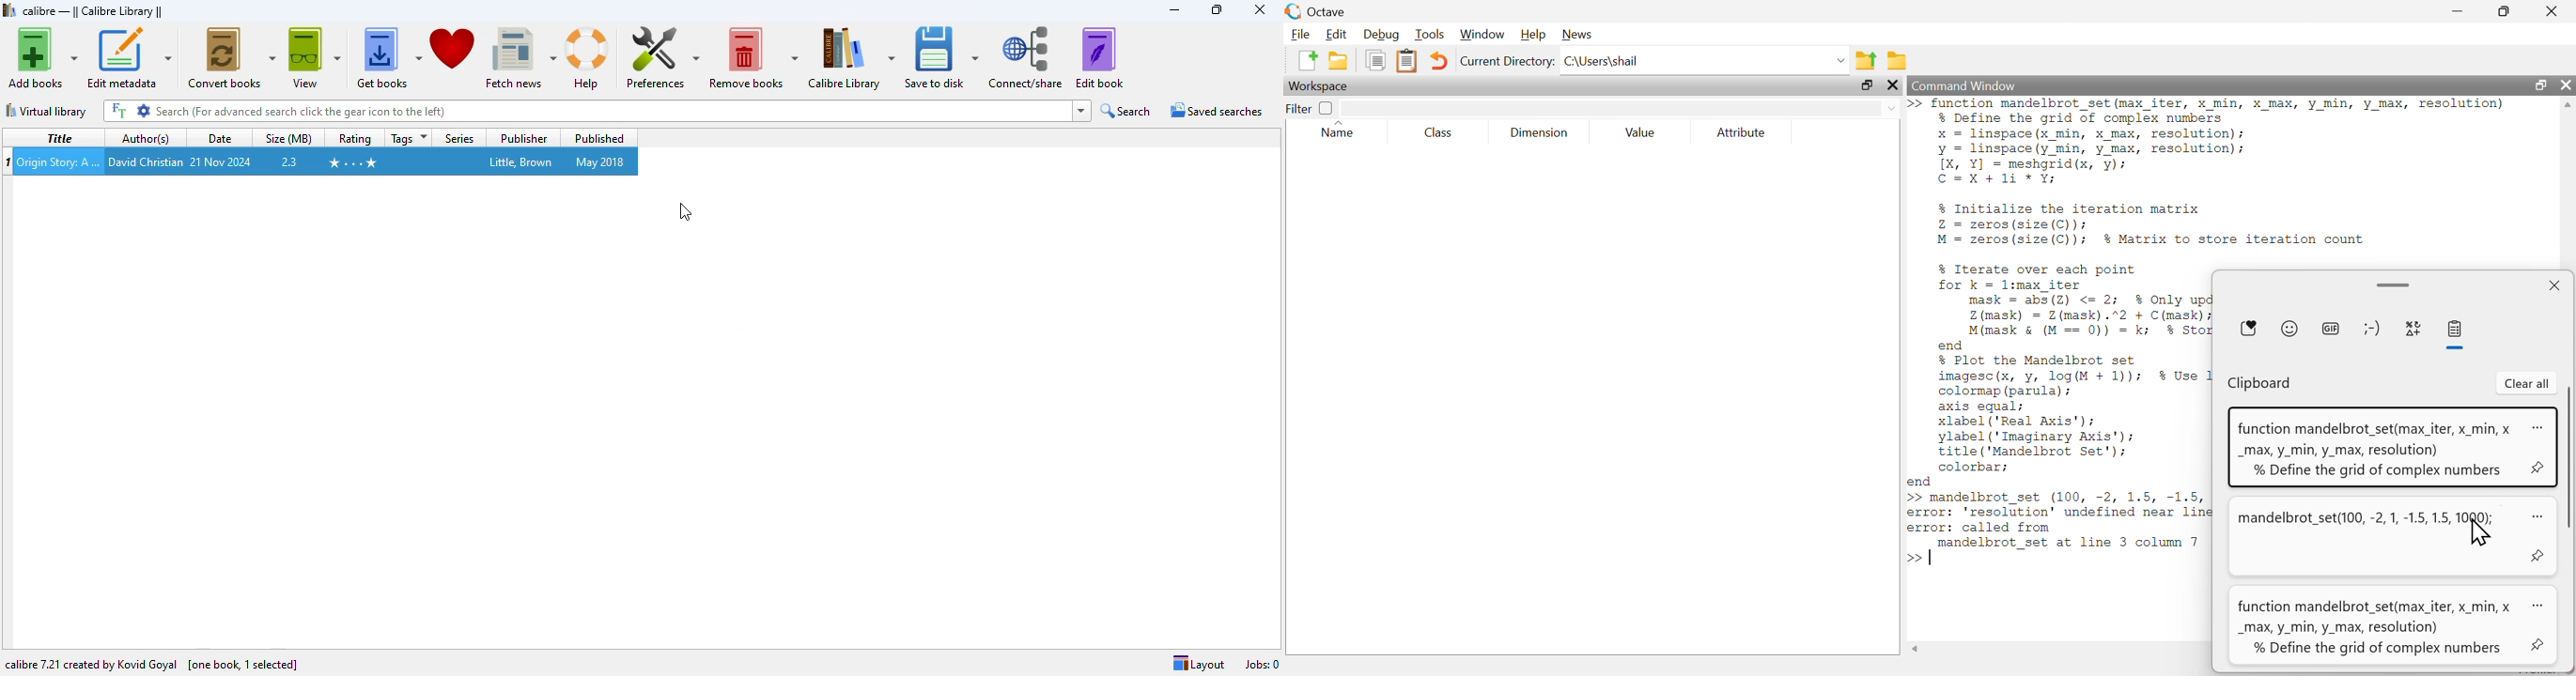 The width and height of the screenshot is (2576, 700). I want to click on calibre library, so click(851, 57).